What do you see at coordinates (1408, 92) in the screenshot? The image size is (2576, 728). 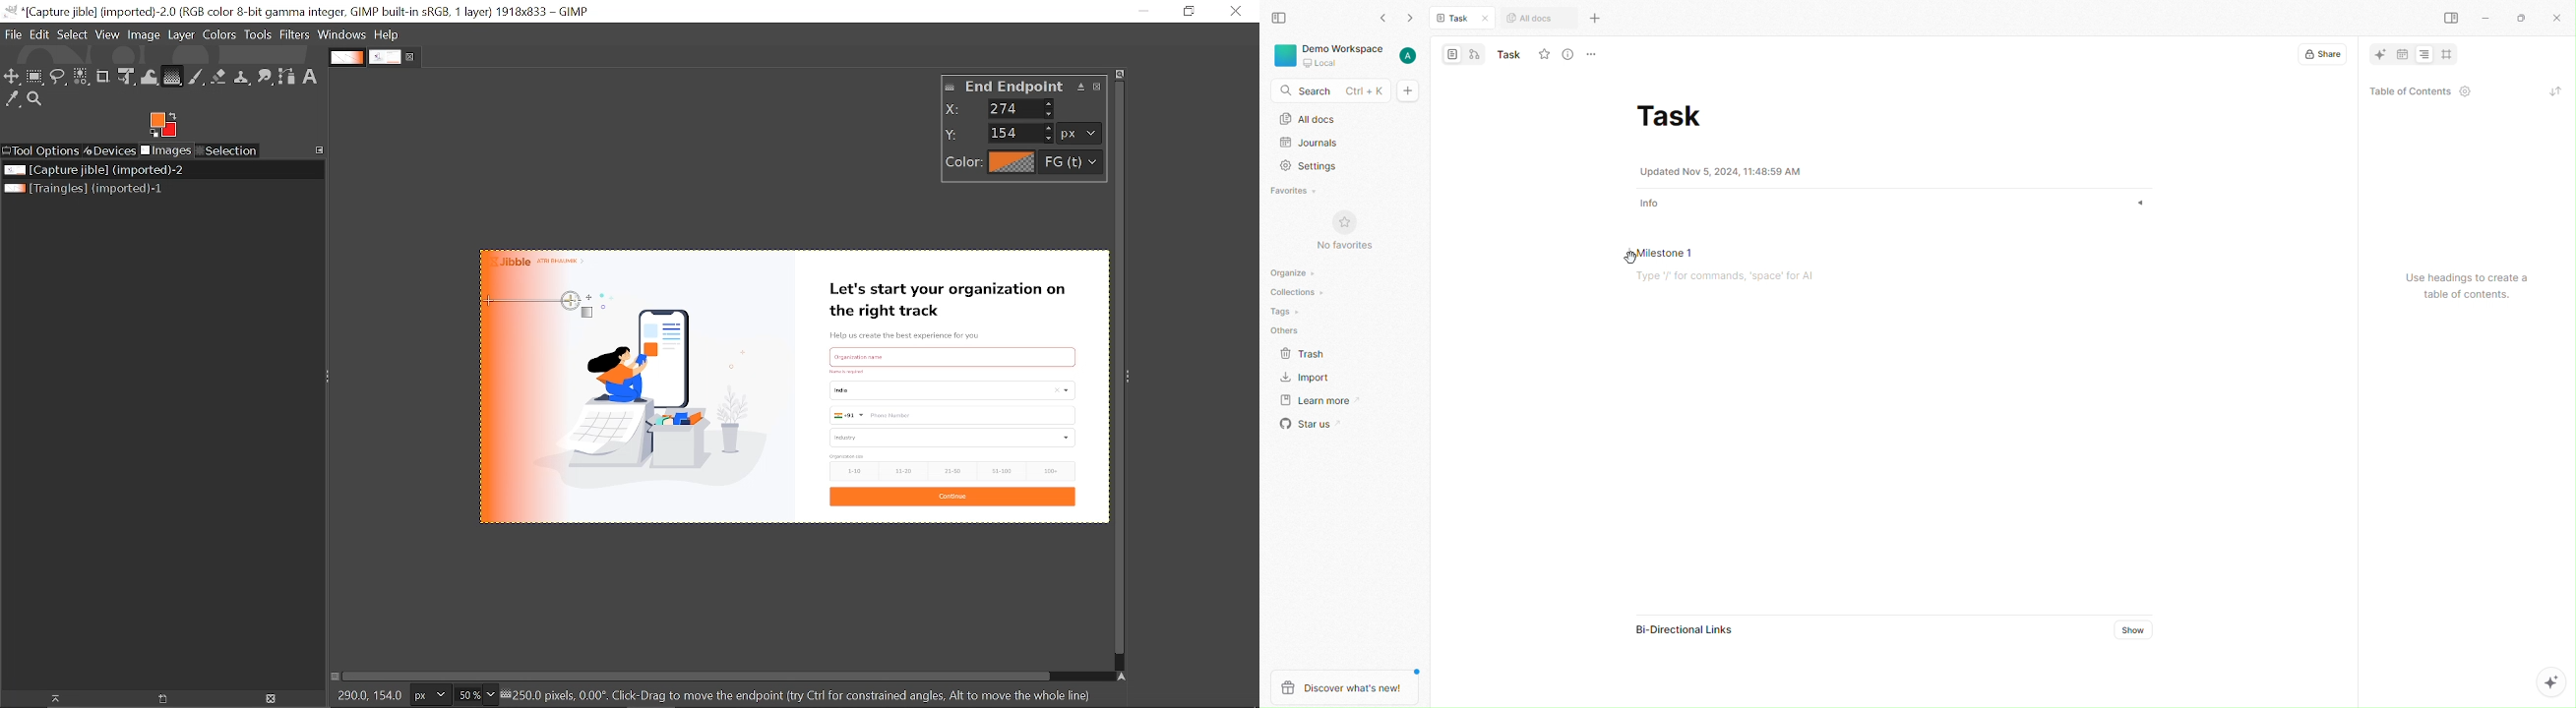 I see `Add` at bounding box center [1408, 92].